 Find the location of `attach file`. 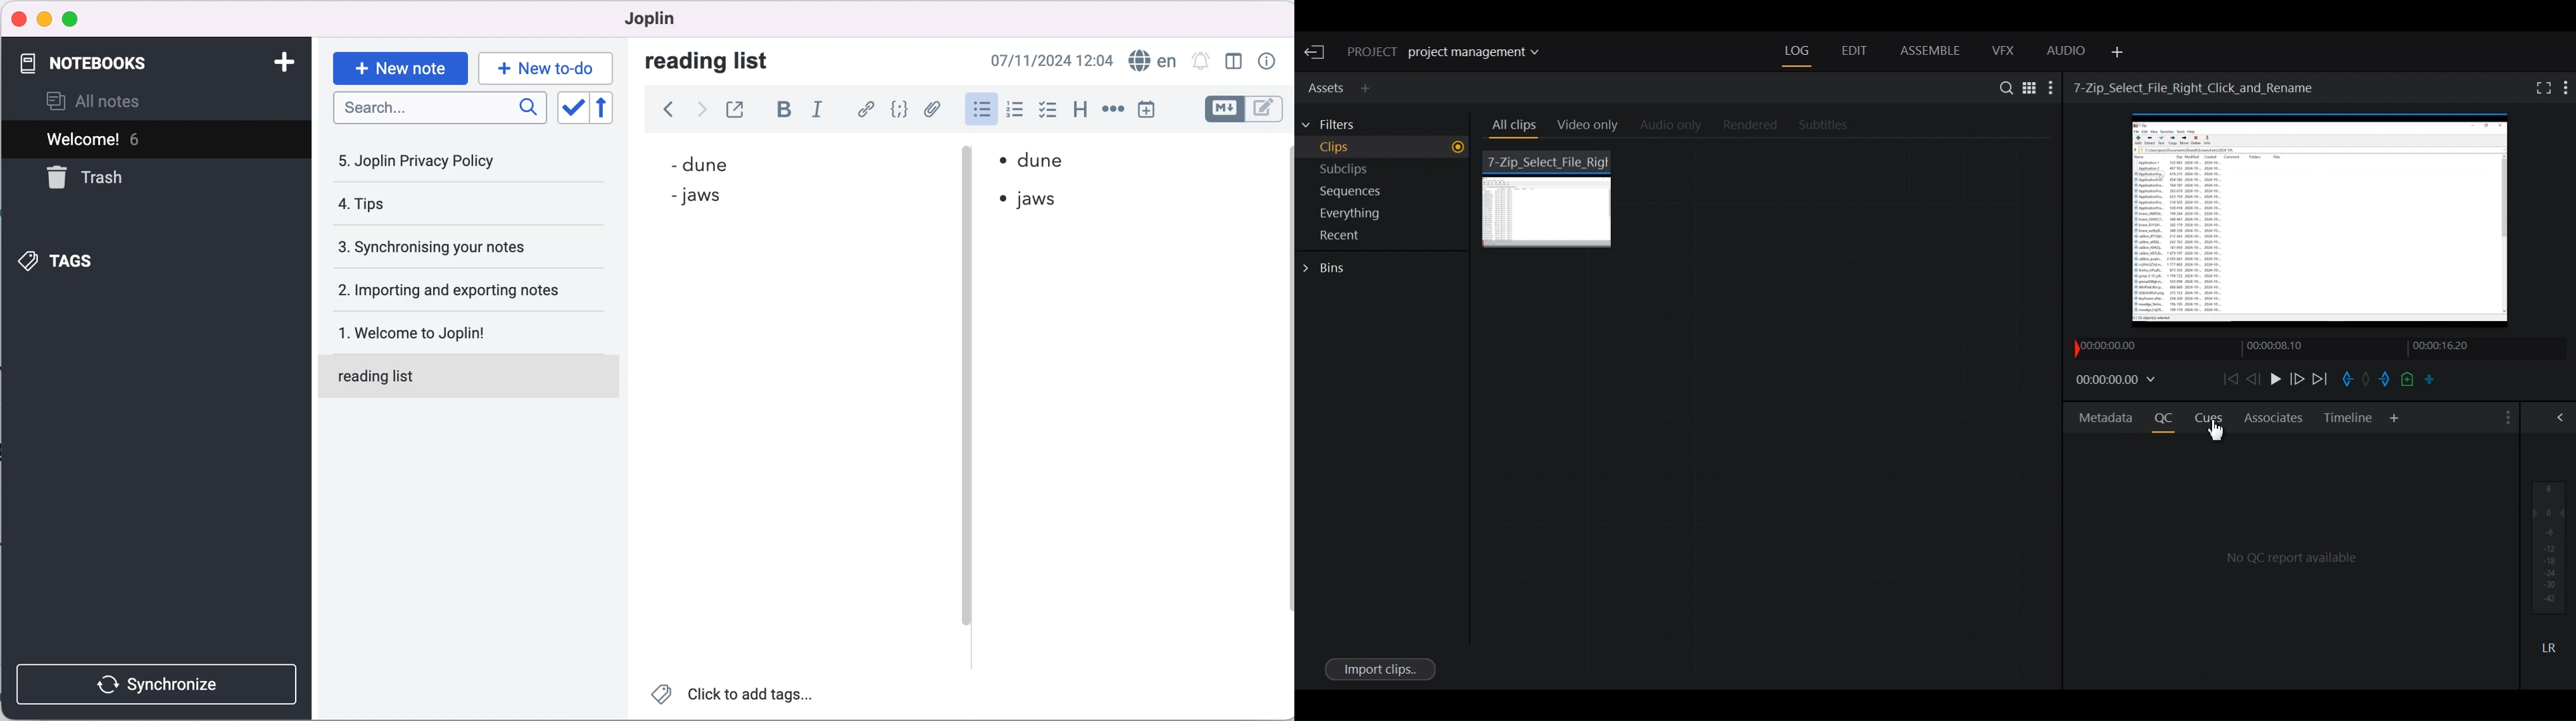

attach file is located at coordinates (934, 111).